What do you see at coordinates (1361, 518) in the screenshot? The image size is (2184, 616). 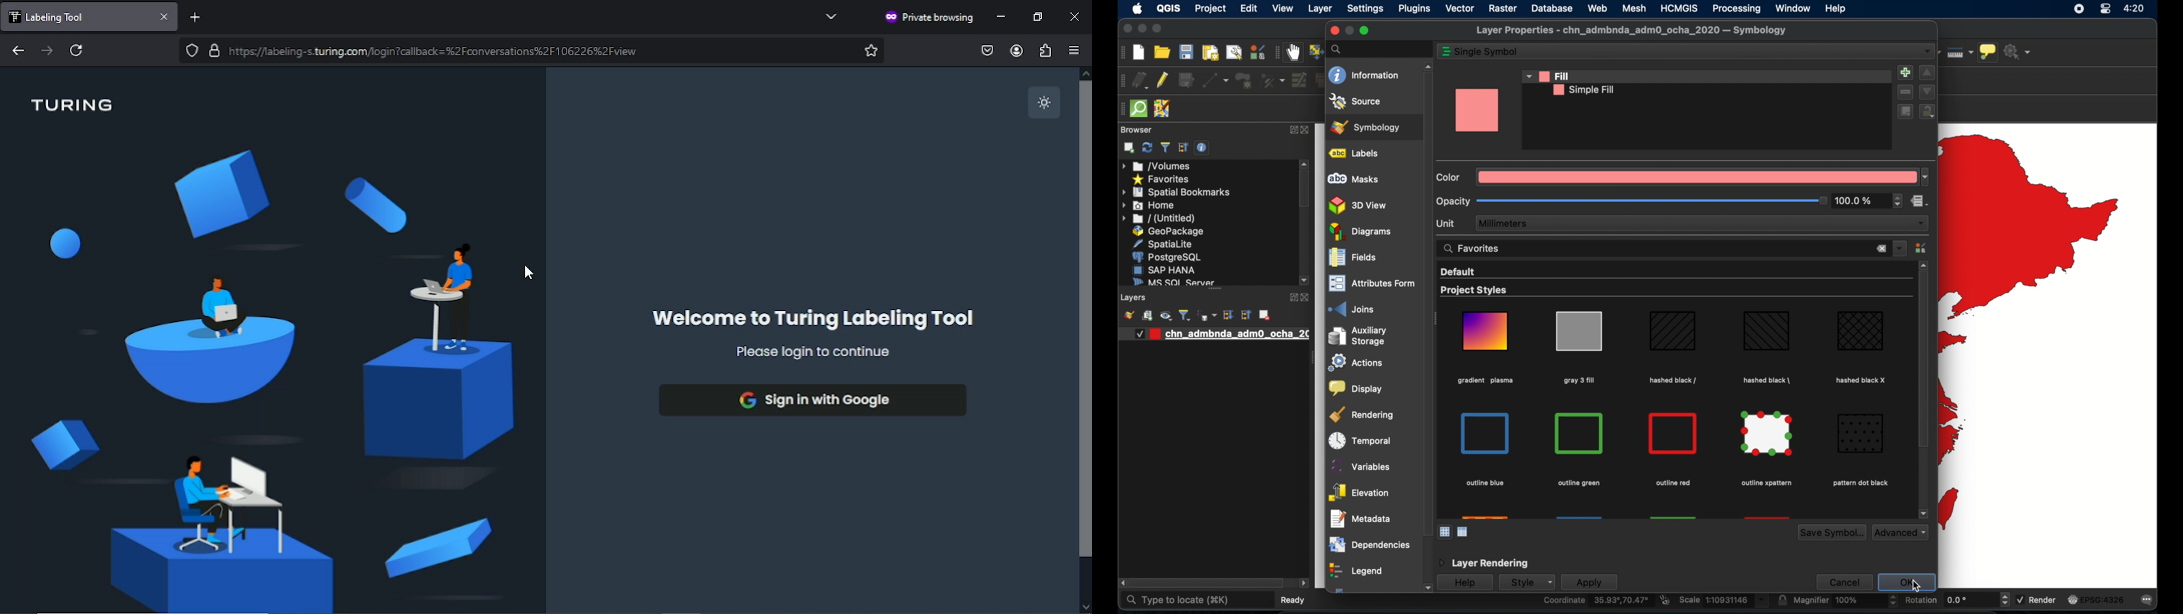 I see `metadata` at bounding box center [1361, 518].